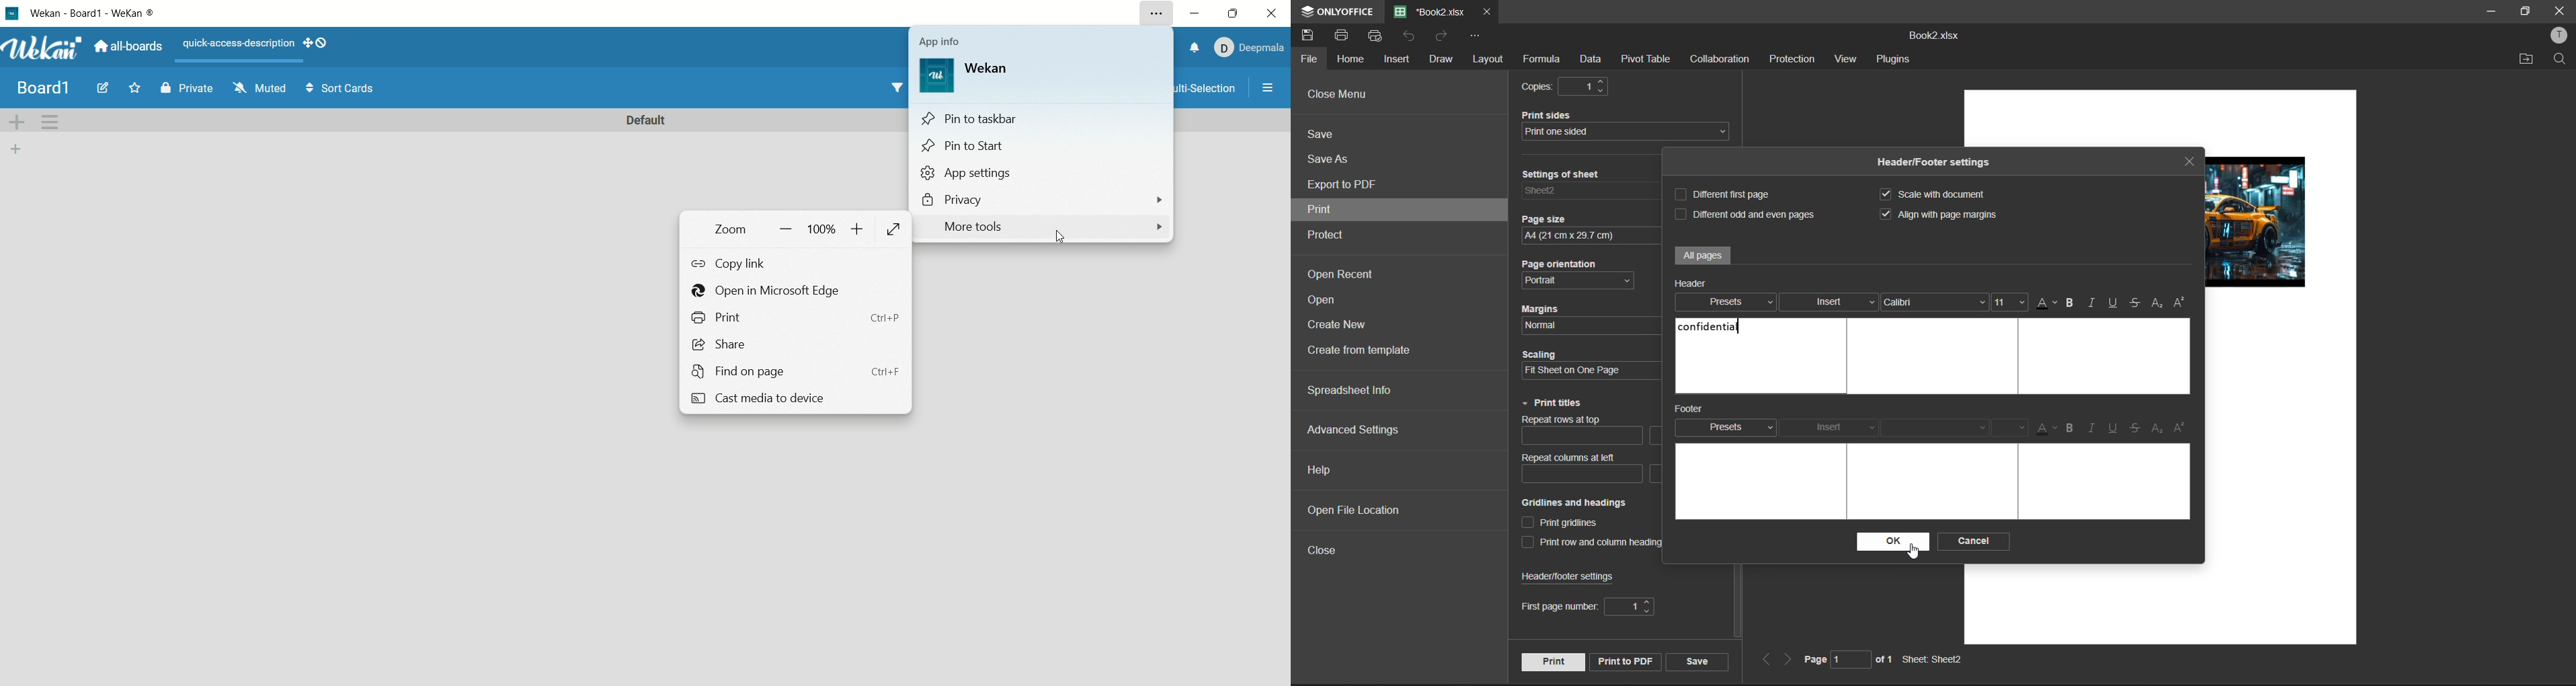 This screenshot has height=700, width=2576. I want to click on italic, so click(2094, 304).